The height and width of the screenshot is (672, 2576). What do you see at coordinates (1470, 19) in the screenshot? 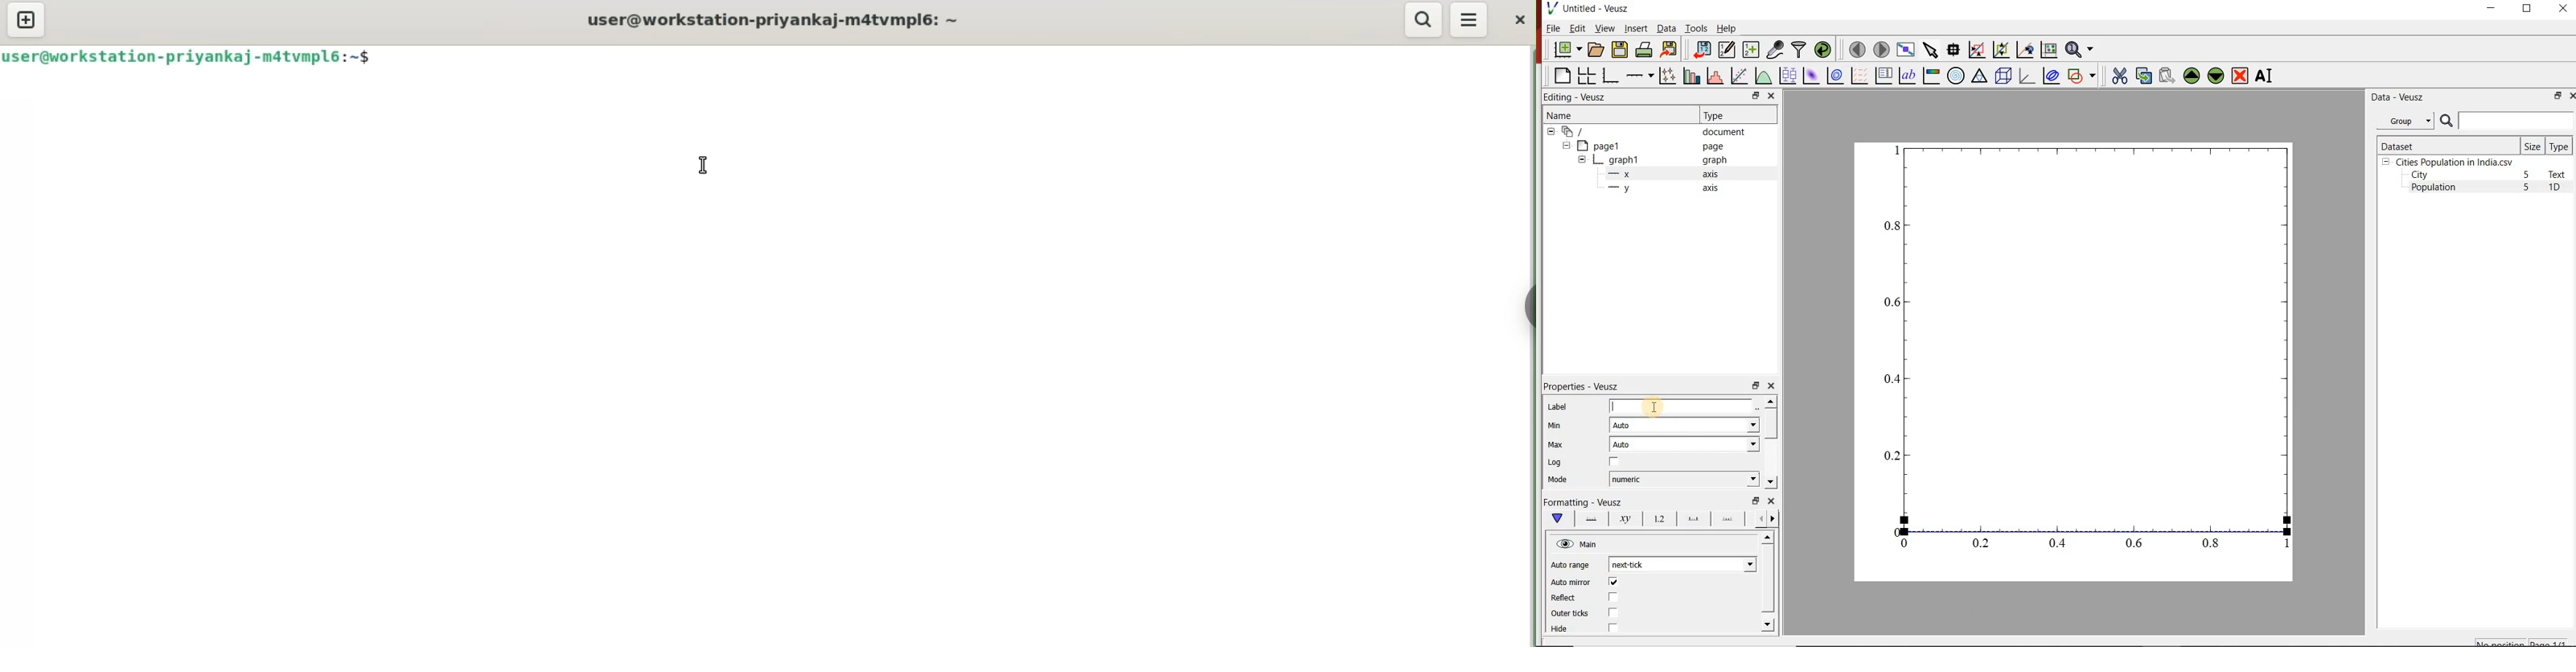
I see `menu` at bounding box center [1470, 19].